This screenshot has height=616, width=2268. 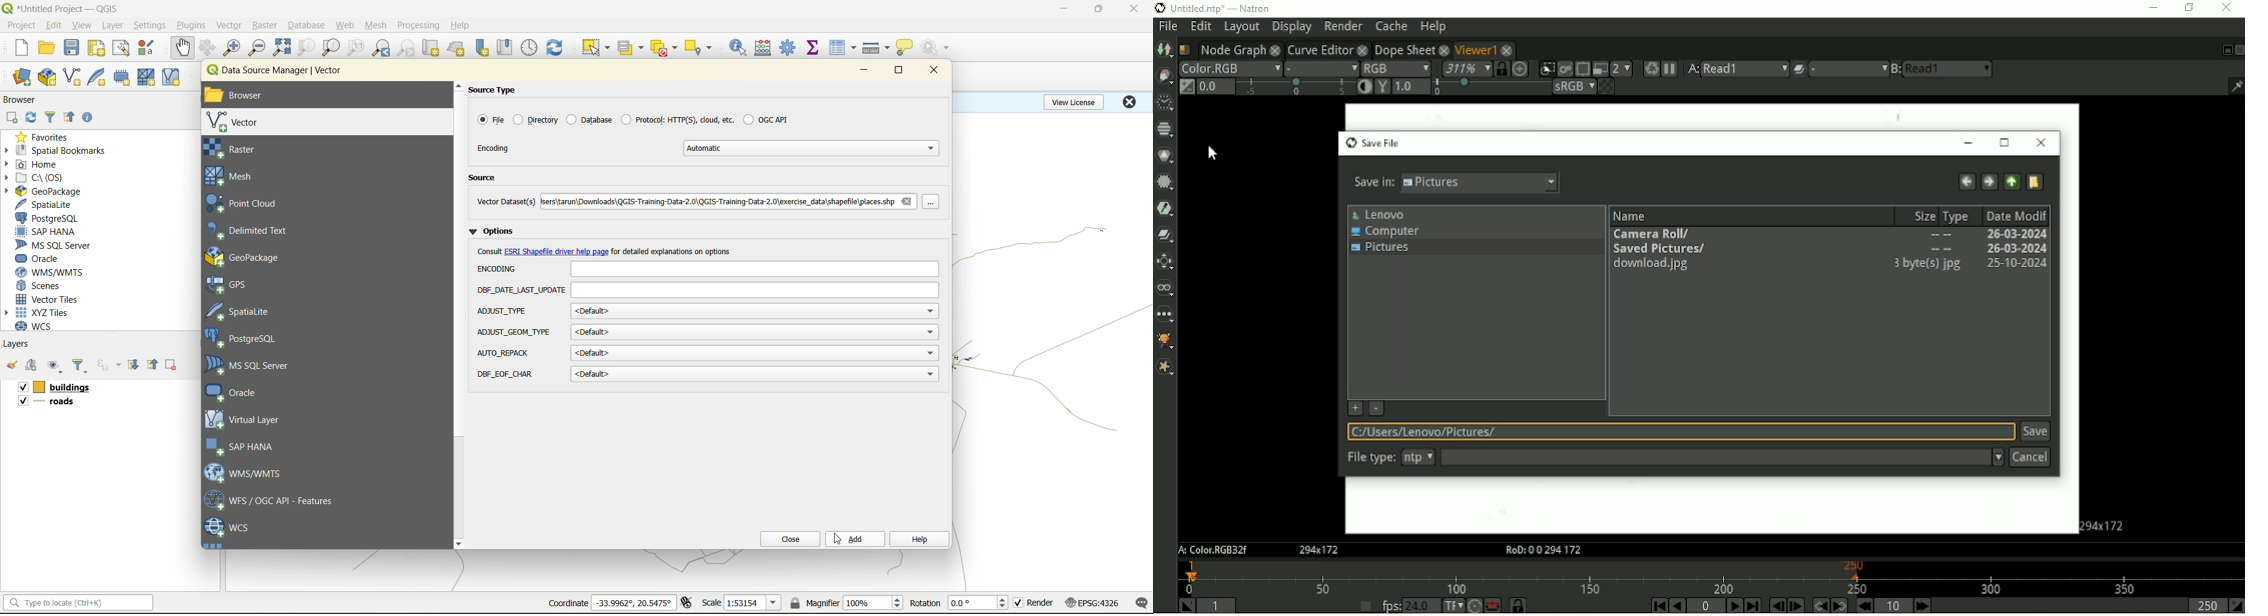 What do you see at coordinates (43, 191) in the screenshot?
I see `geopackage` at bounding box center [43, 191].